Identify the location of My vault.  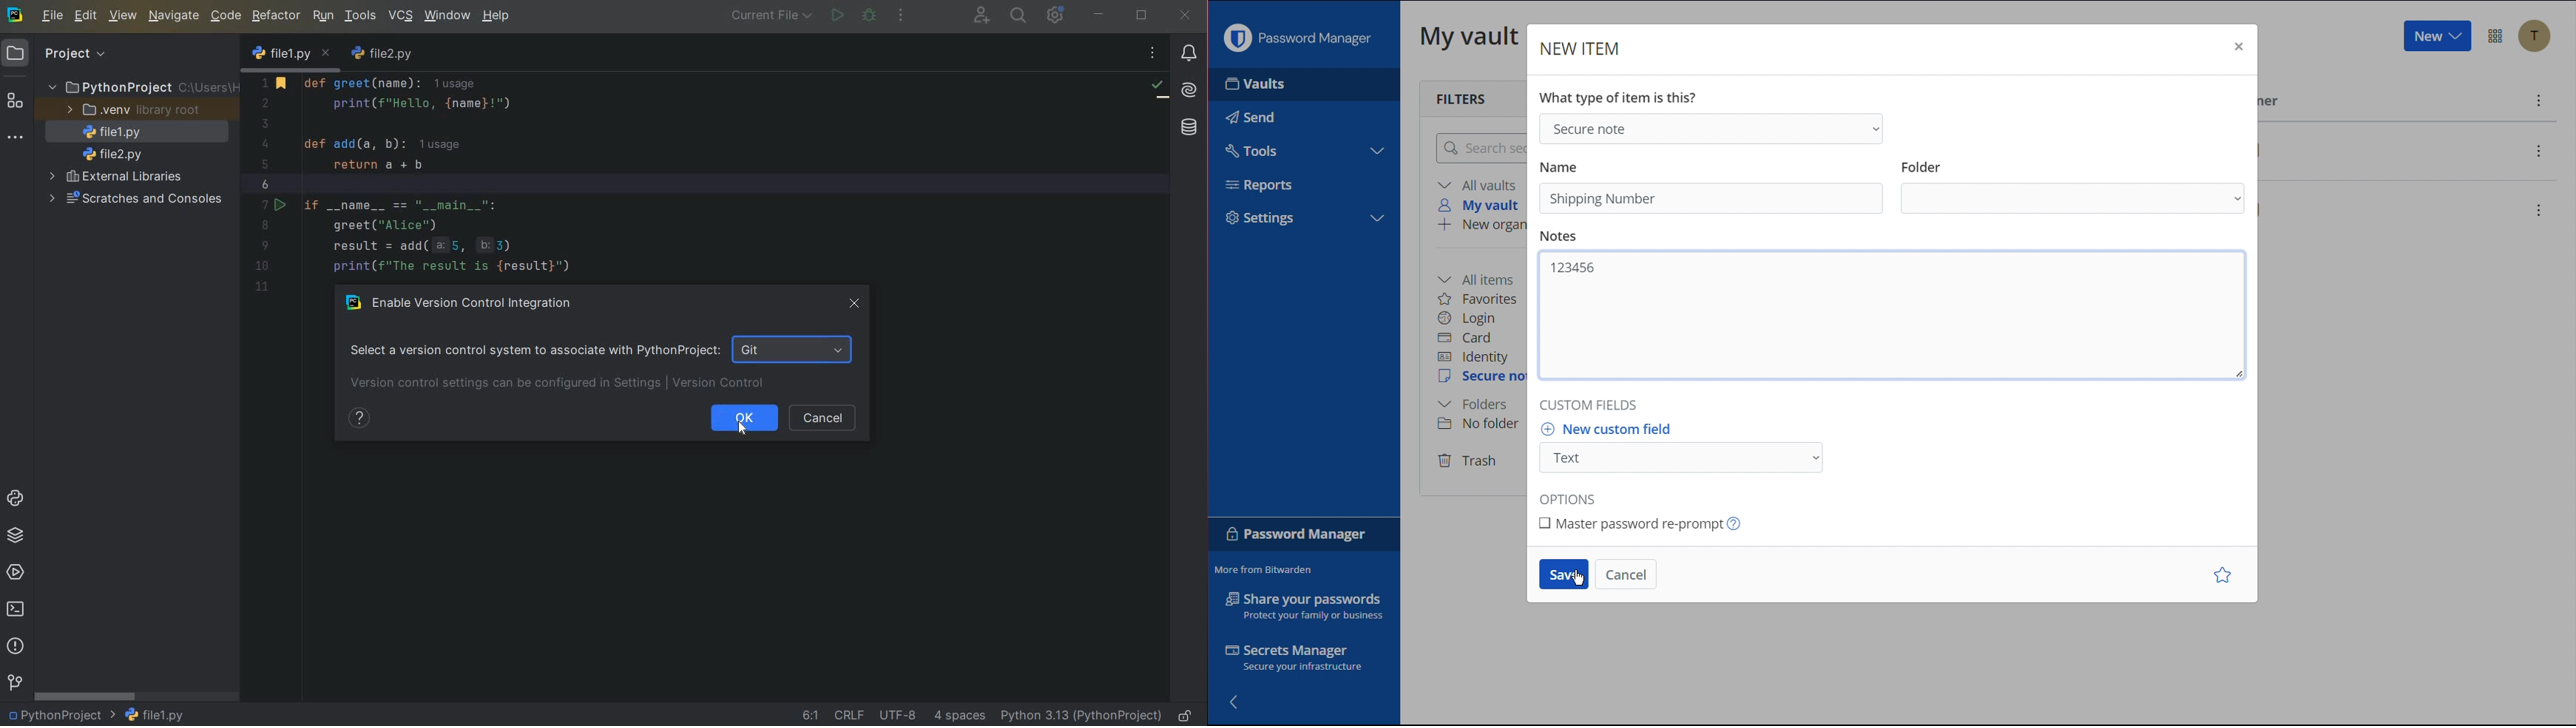
(1479, 205).